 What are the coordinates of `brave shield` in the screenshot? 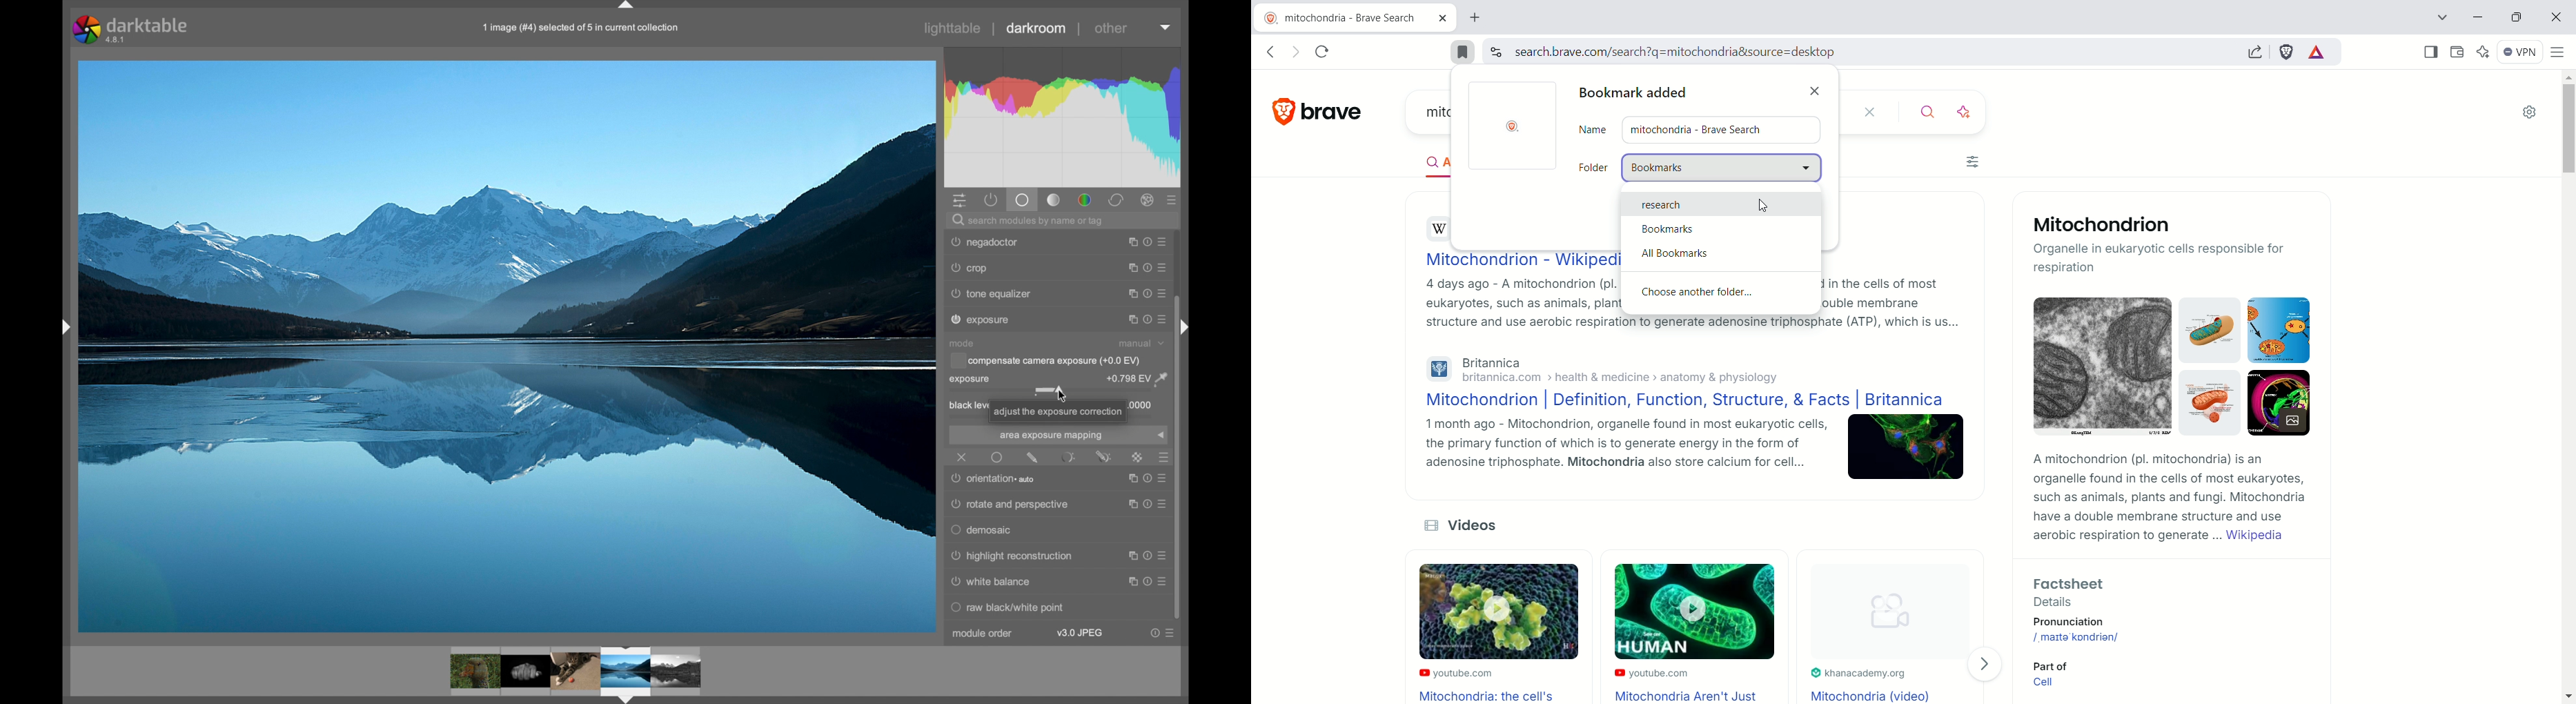 It's located at (2288, 53).